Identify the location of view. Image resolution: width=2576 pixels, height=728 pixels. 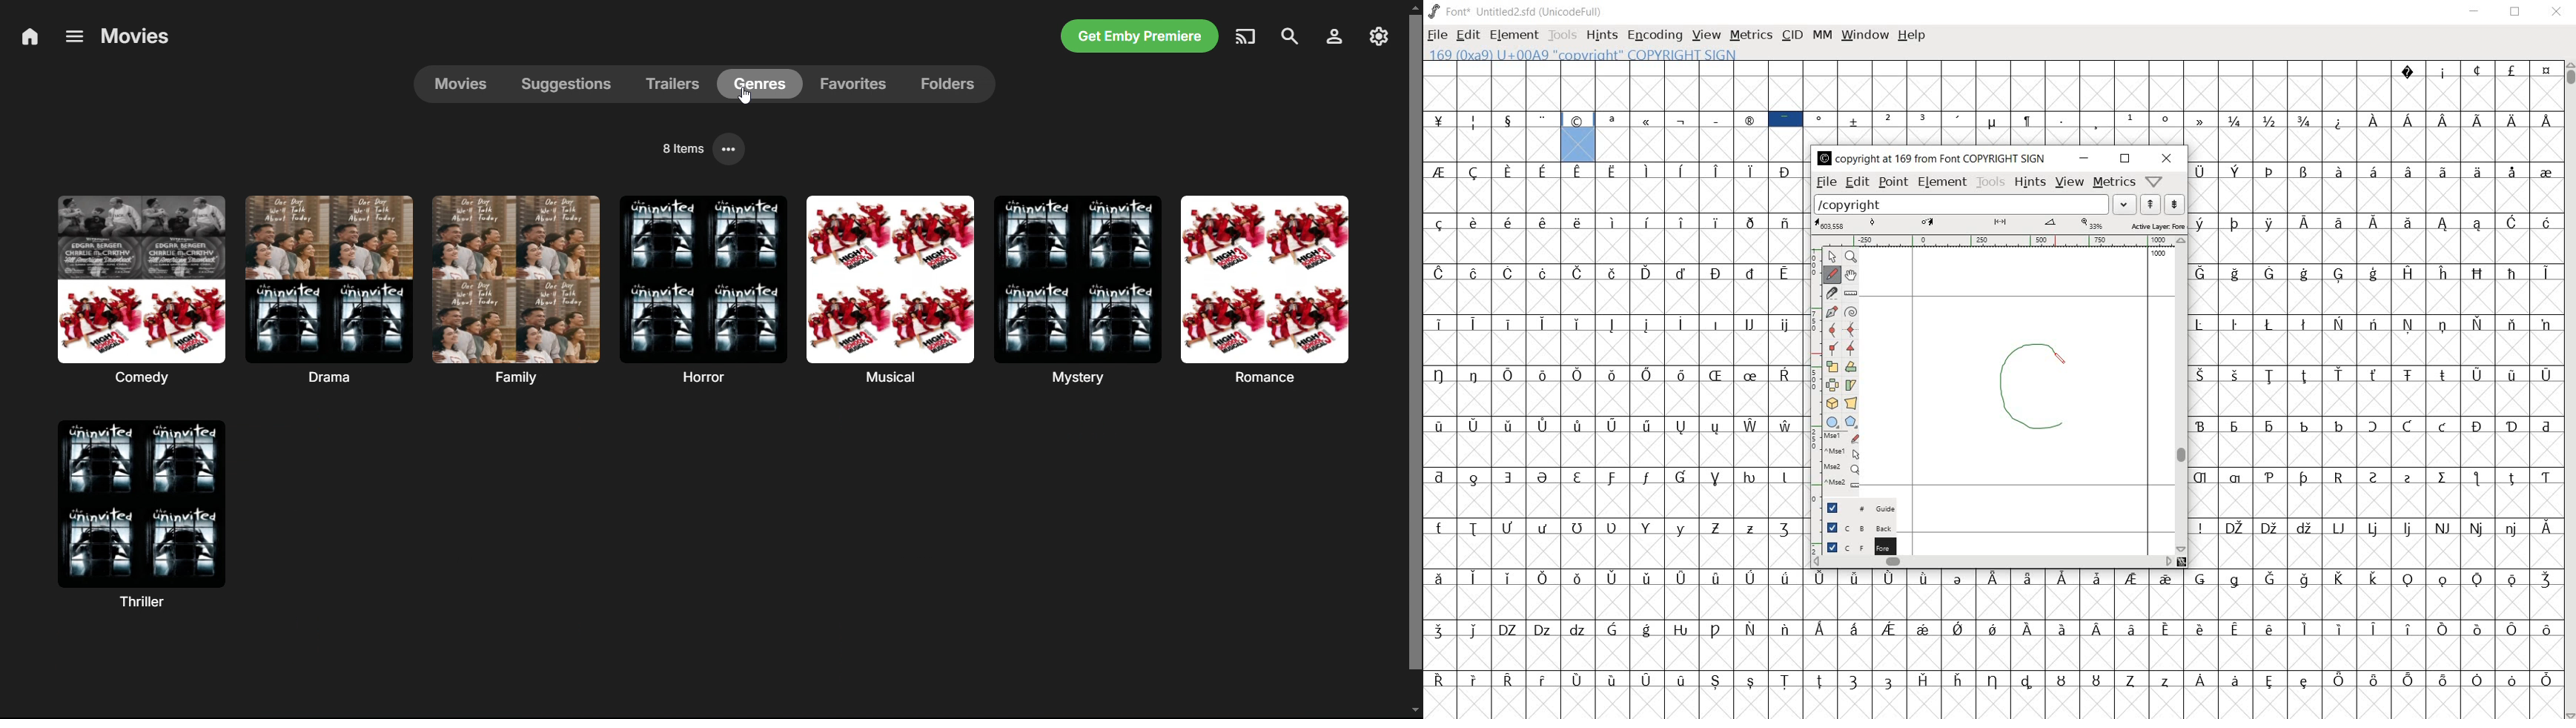
(2070, 184).